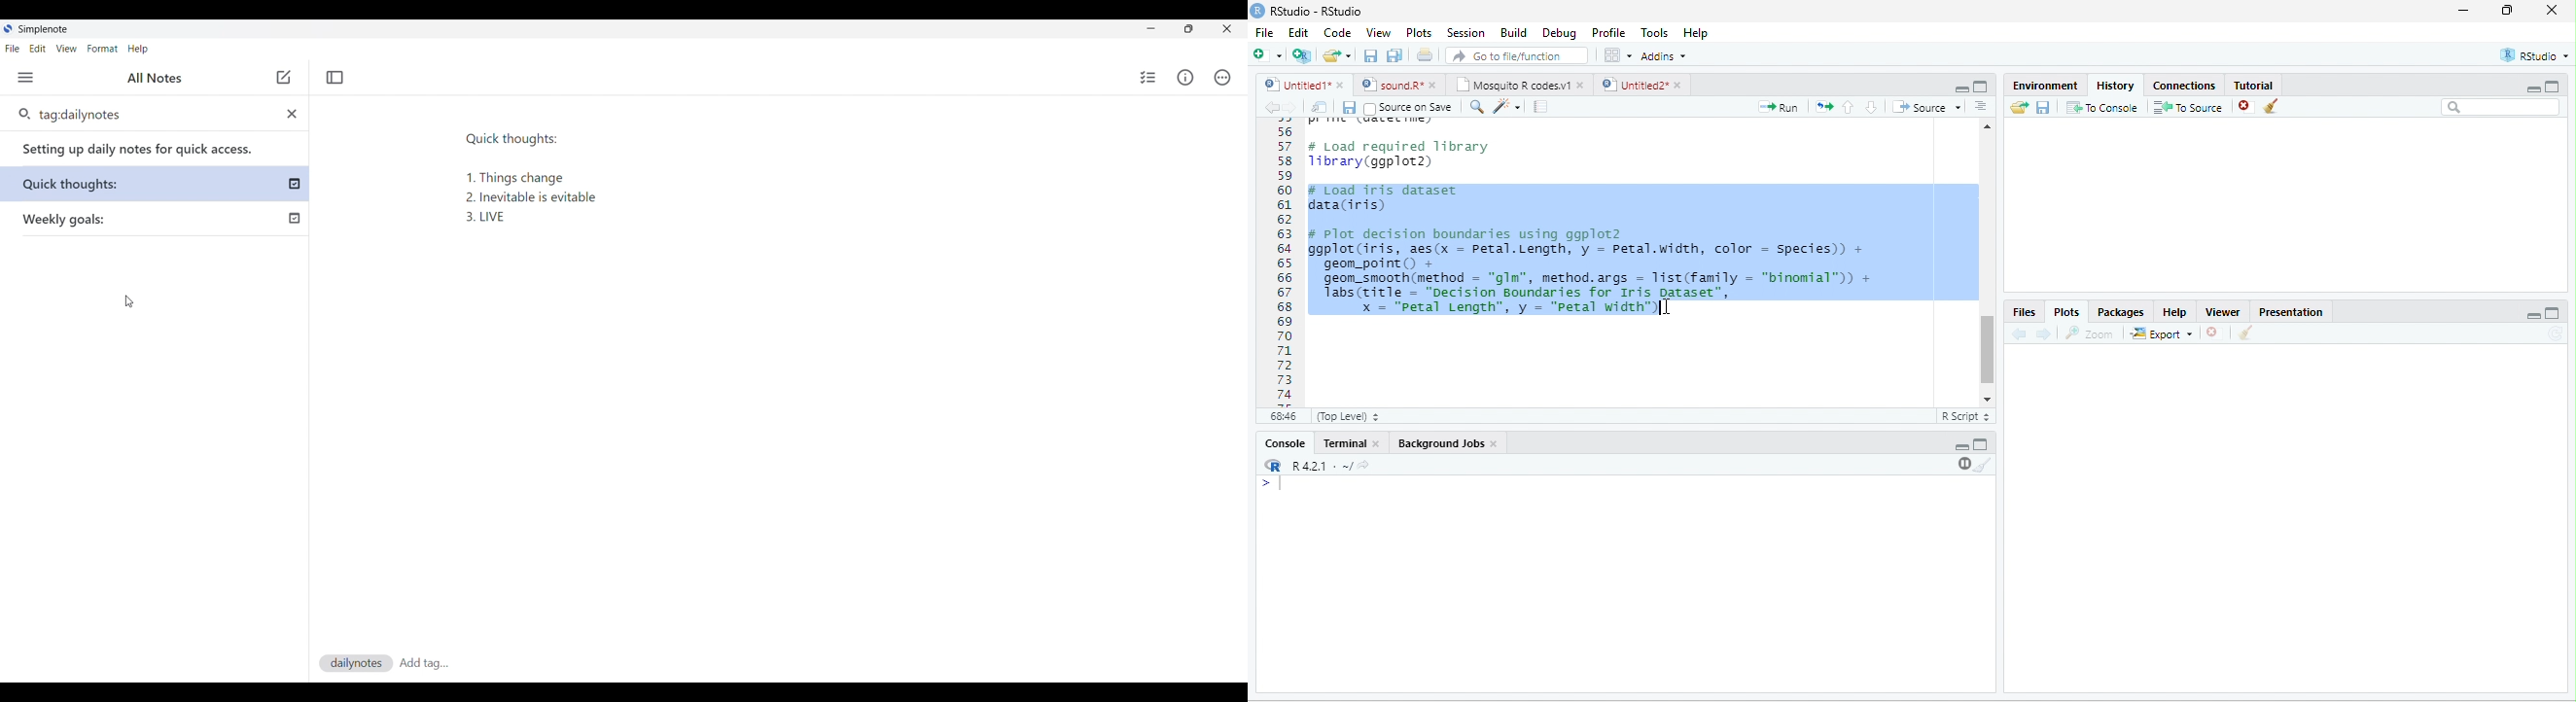 The image size is (2576, 728). Describe the element at coordinates (1518, 55) in the screenshot. I see `search file` at that location.